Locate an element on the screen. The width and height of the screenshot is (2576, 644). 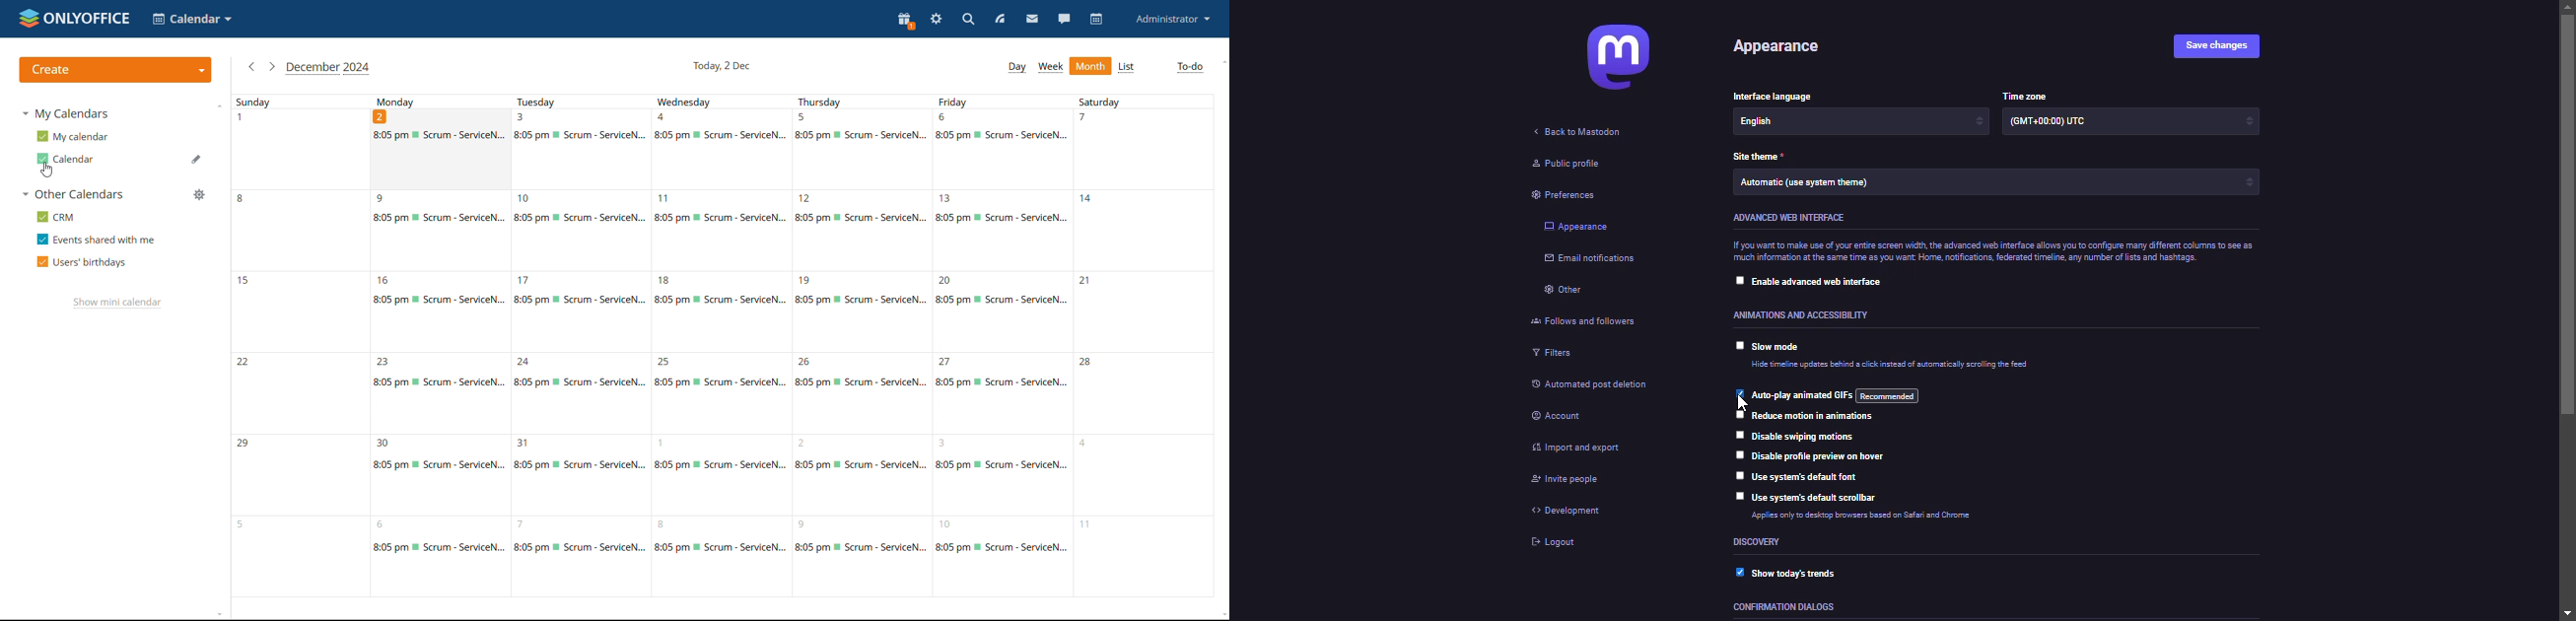
previous month is located at coordinates (252, 67).